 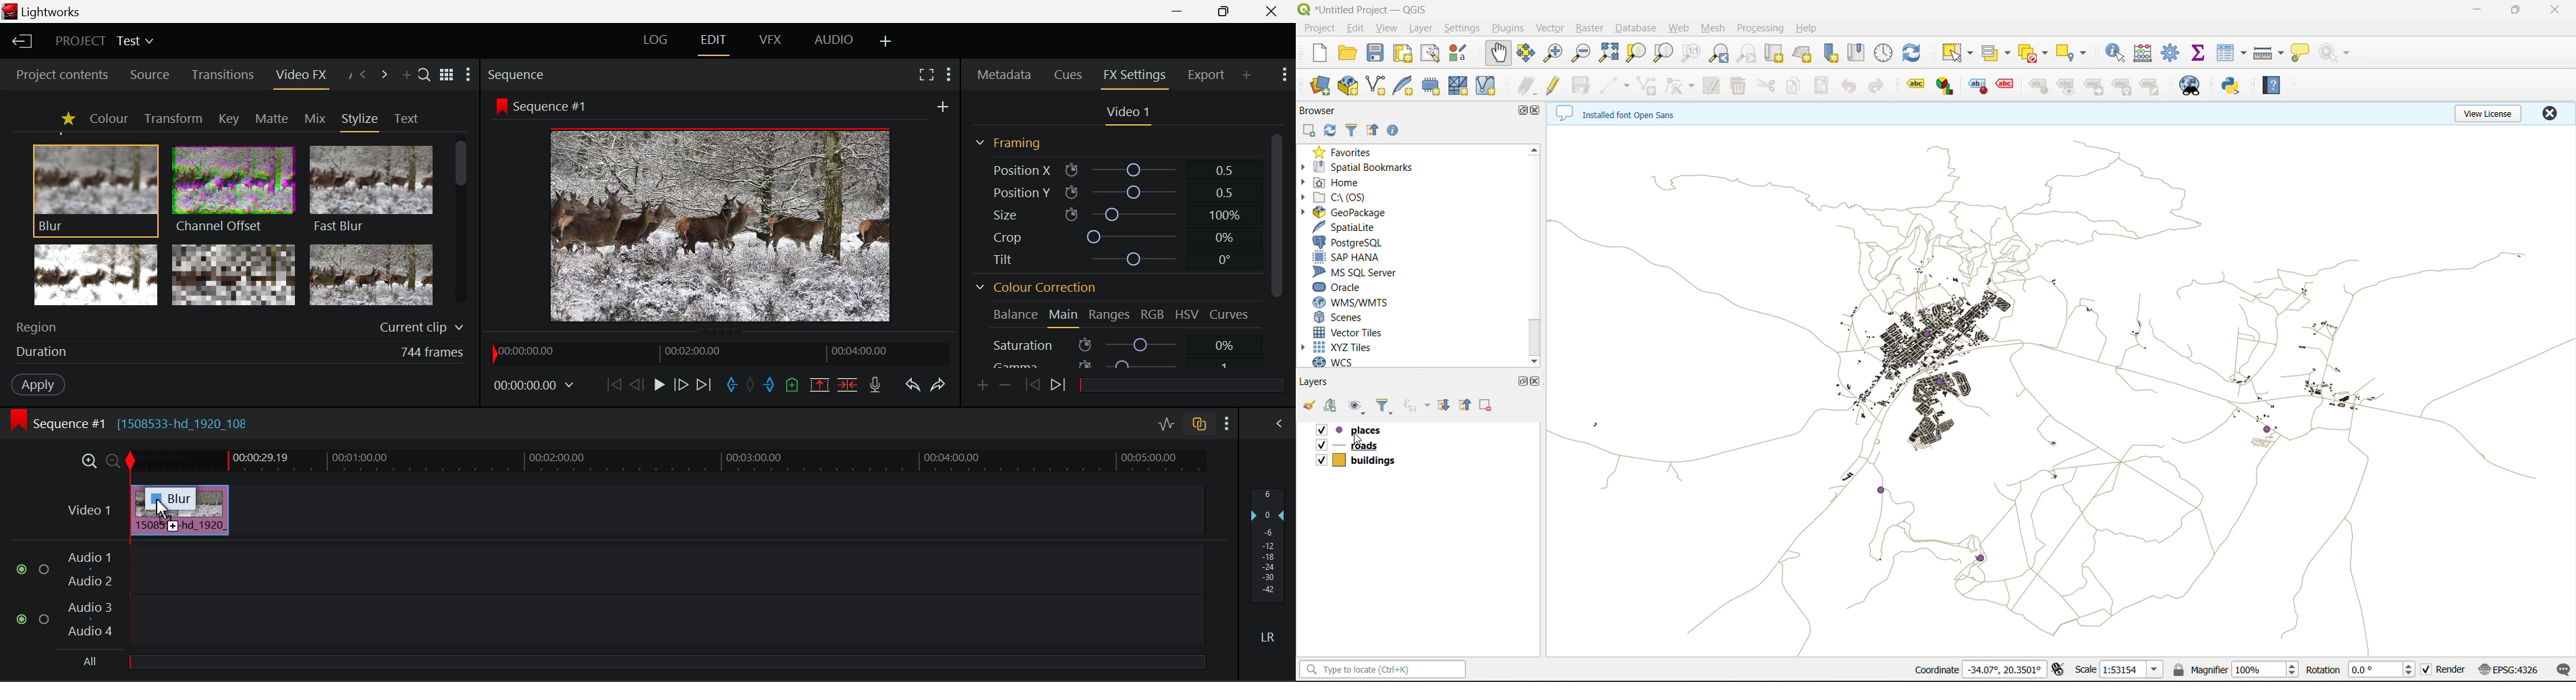 What do you see at coordinates (1058, 388) in the screenshot?
I see `Next keyframe` at bounding box center [1058, 388].